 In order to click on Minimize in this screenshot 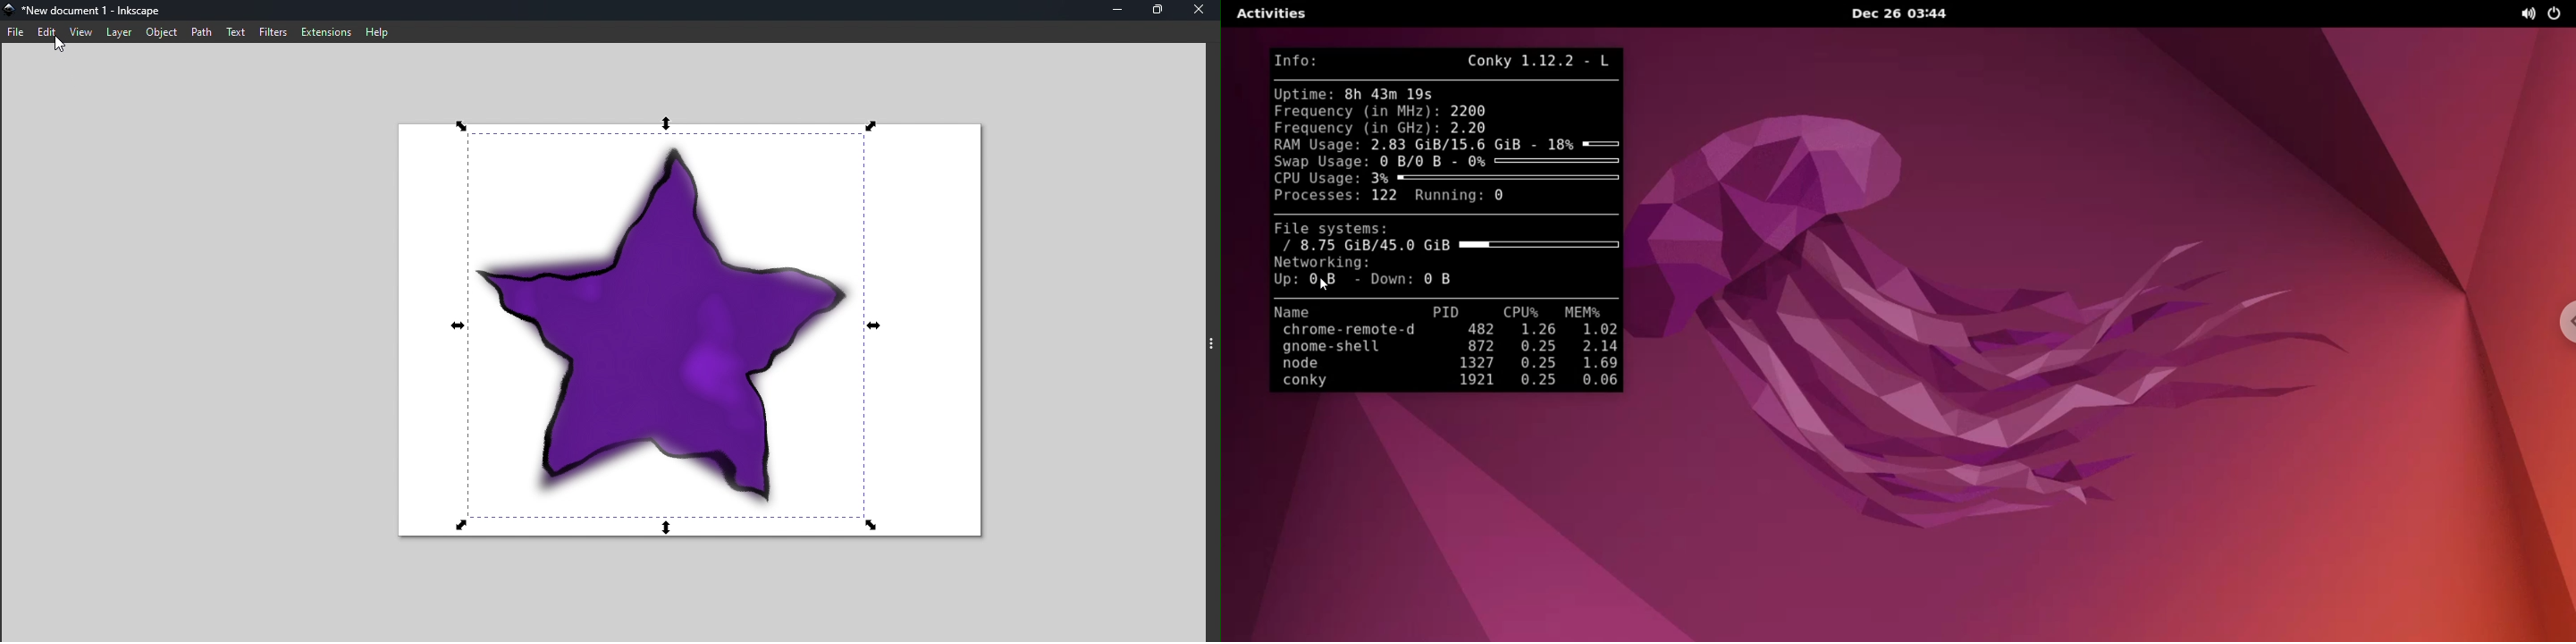, I will do `click(1115, 10)`.